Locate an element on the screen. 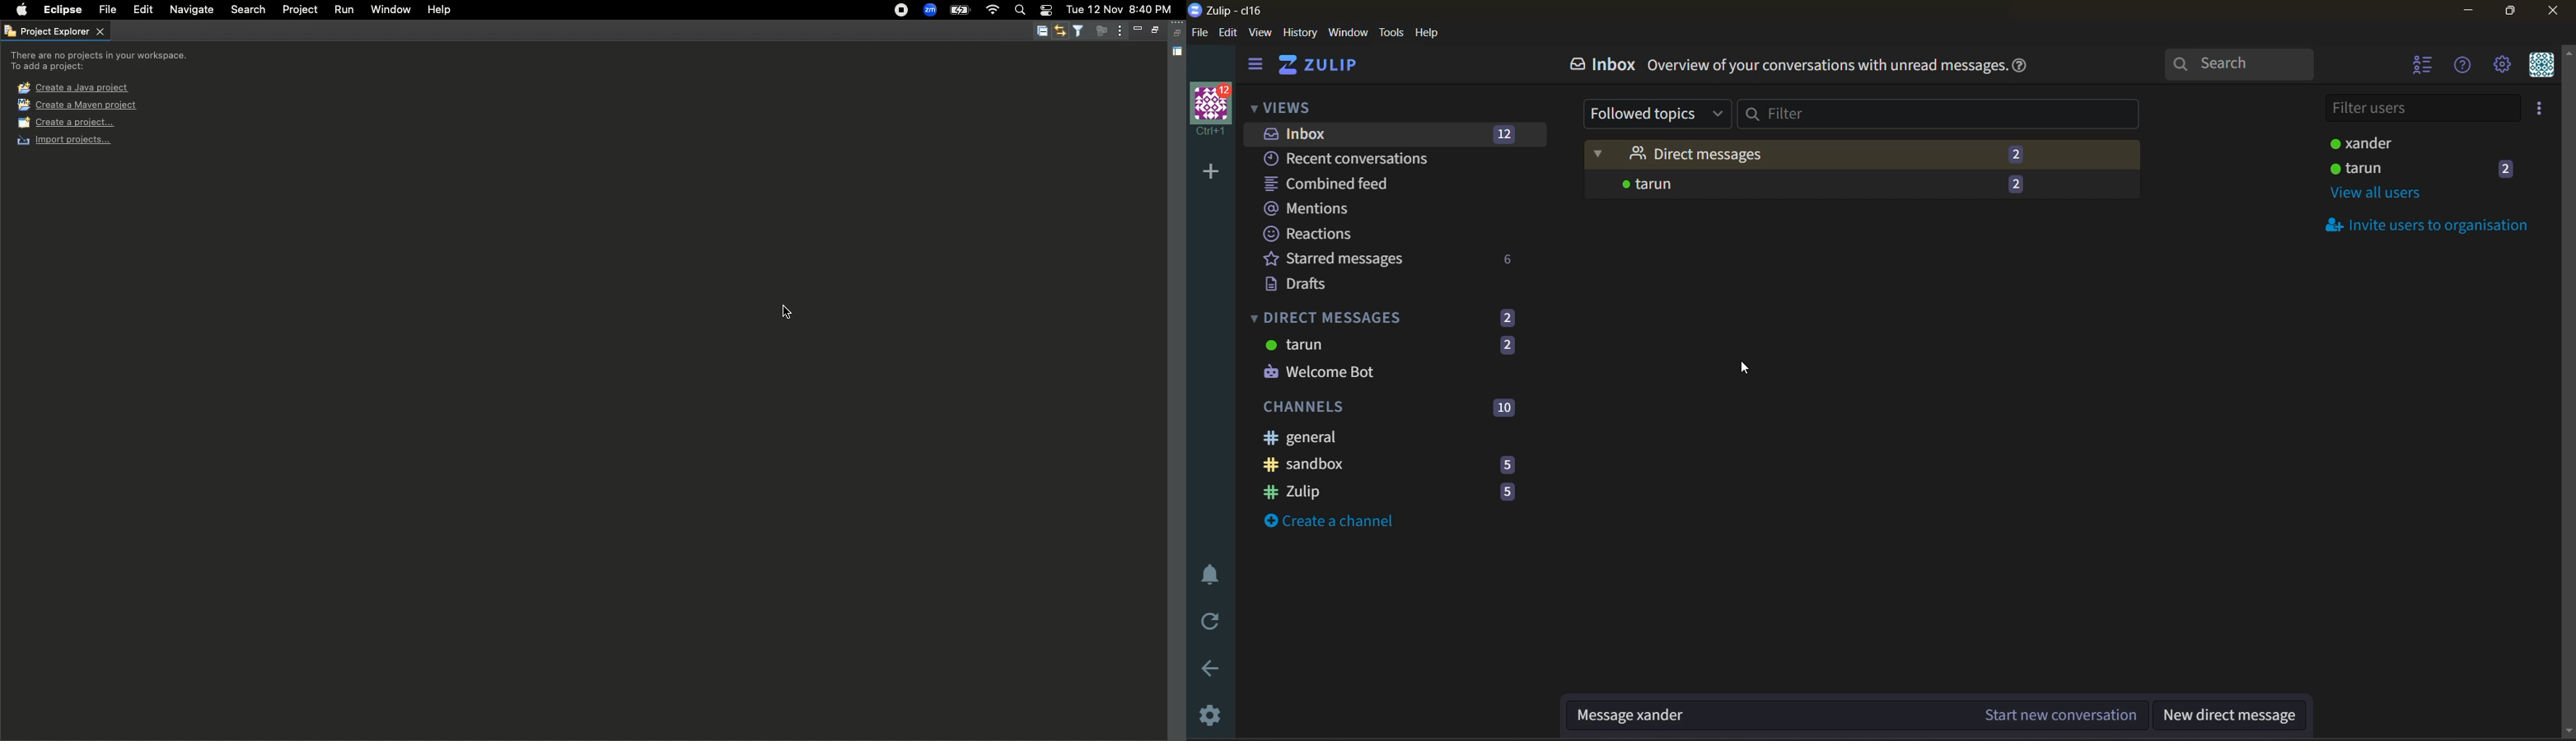 This screenshot has width=2576, height=756. welcome bot is located at coordinates (1334, 374).